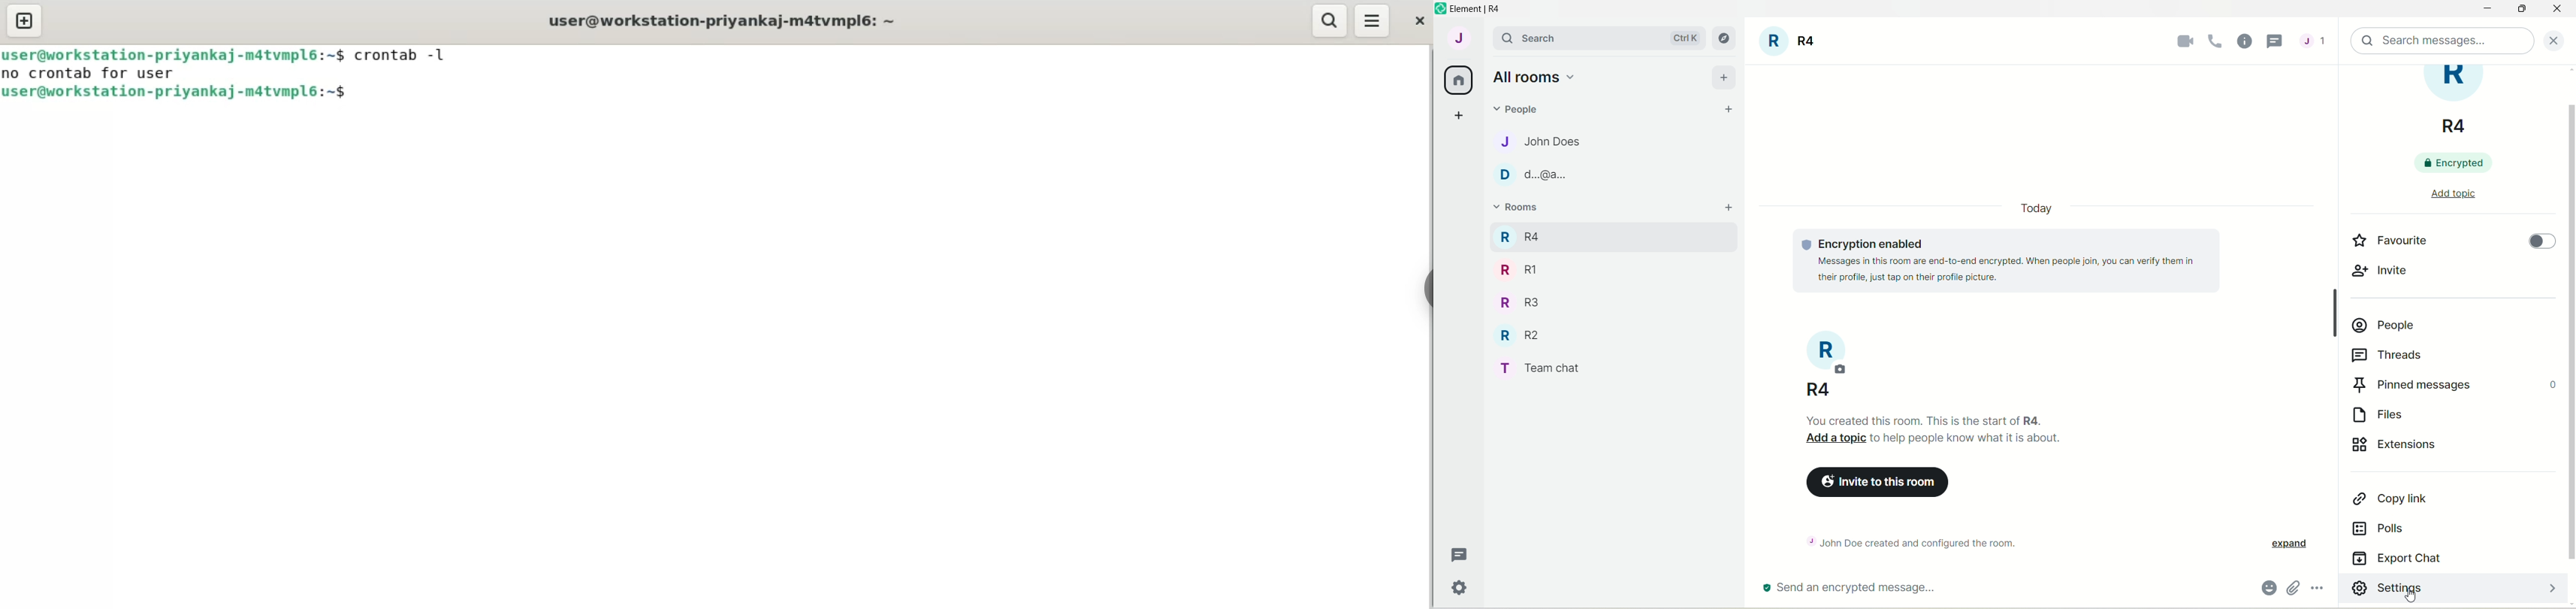  Describe the element at coordinates (1529, 141) in the screenshot. I see `J John Does` at that location.